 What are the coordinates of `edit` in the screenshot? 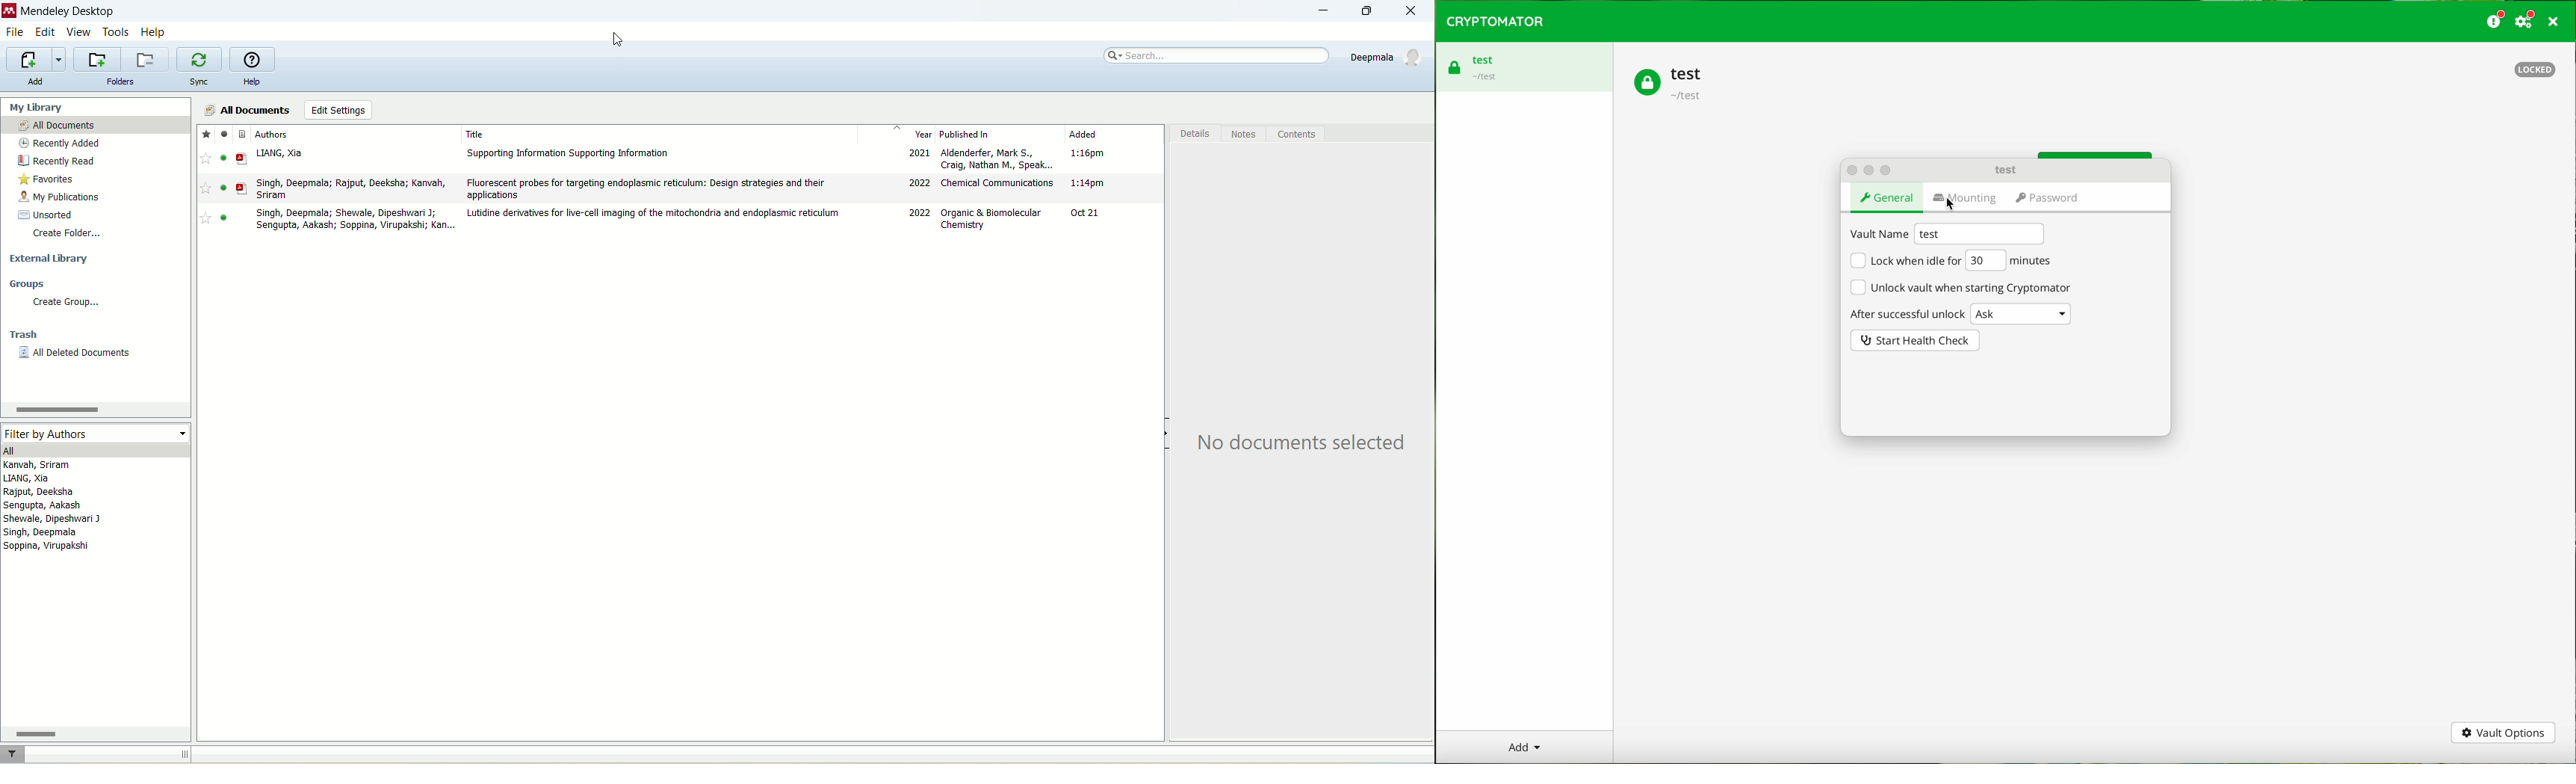 It's located at (45, 32).